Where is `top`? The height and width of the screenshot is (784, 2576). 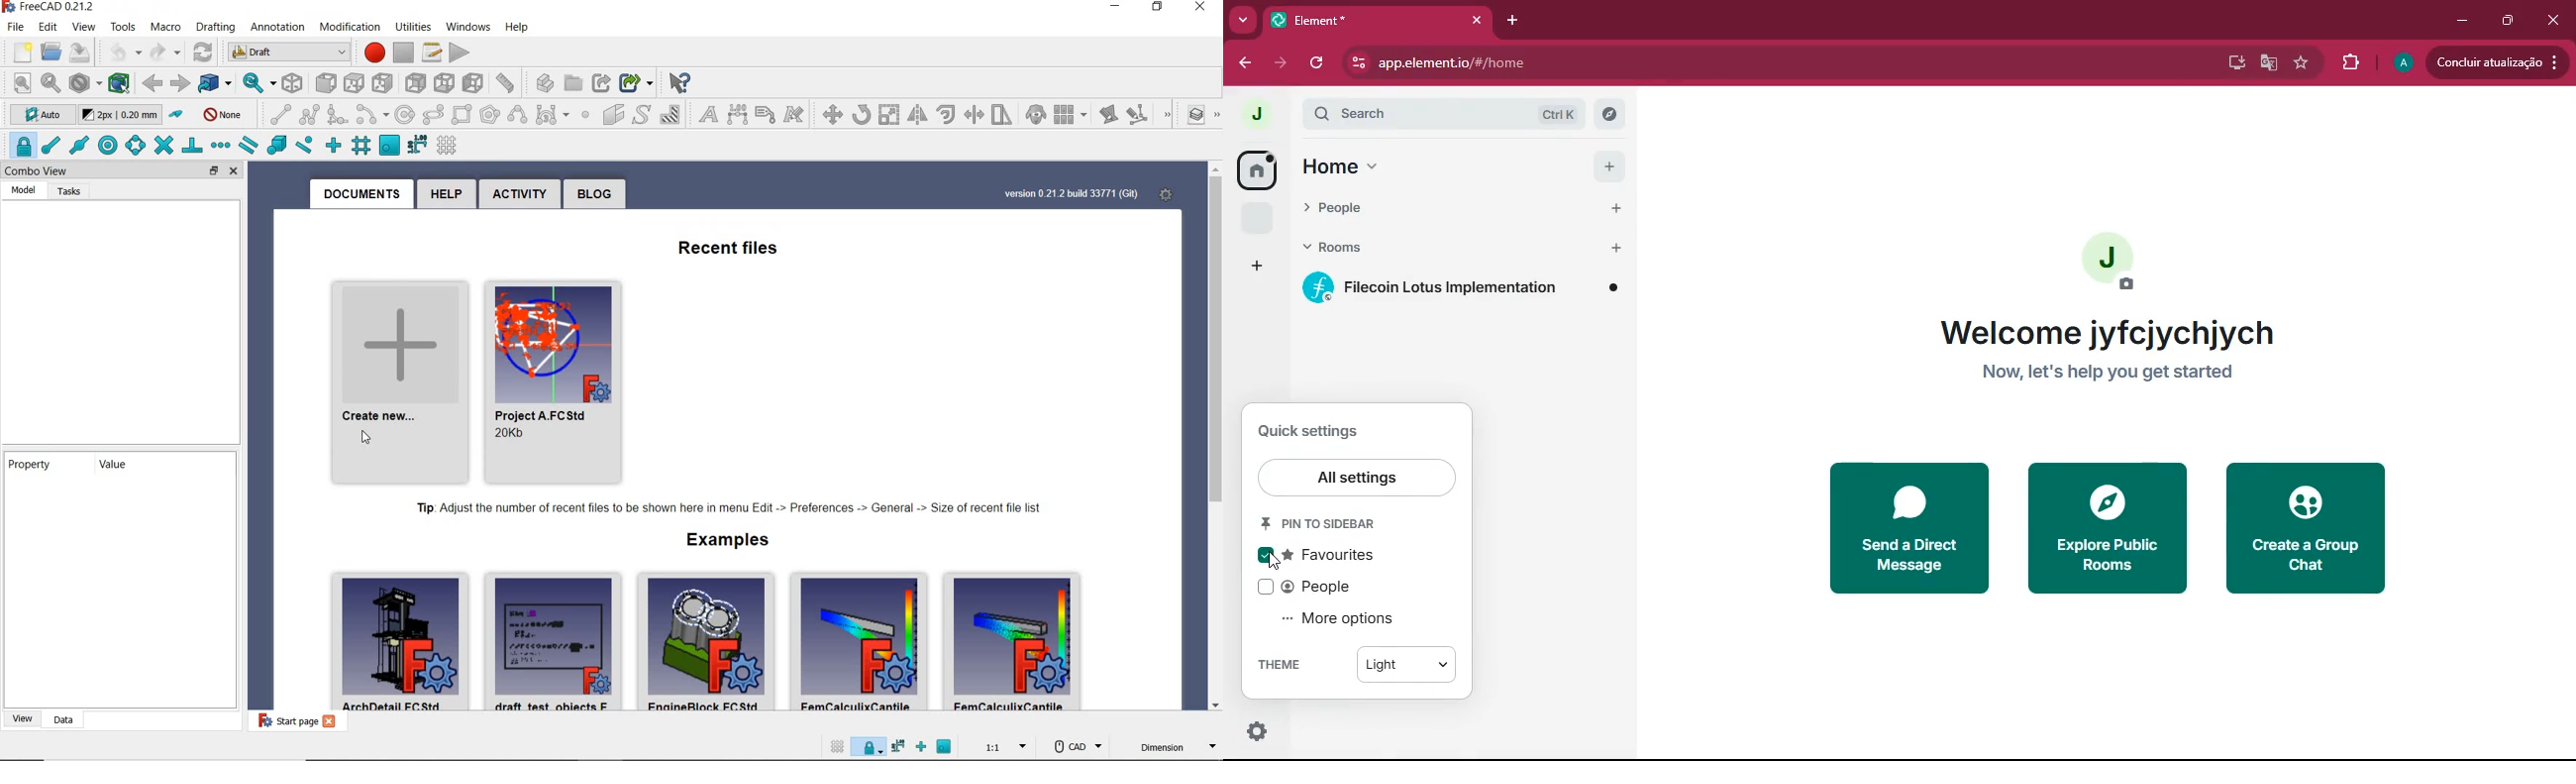 top is located at coordinates (325, 80).